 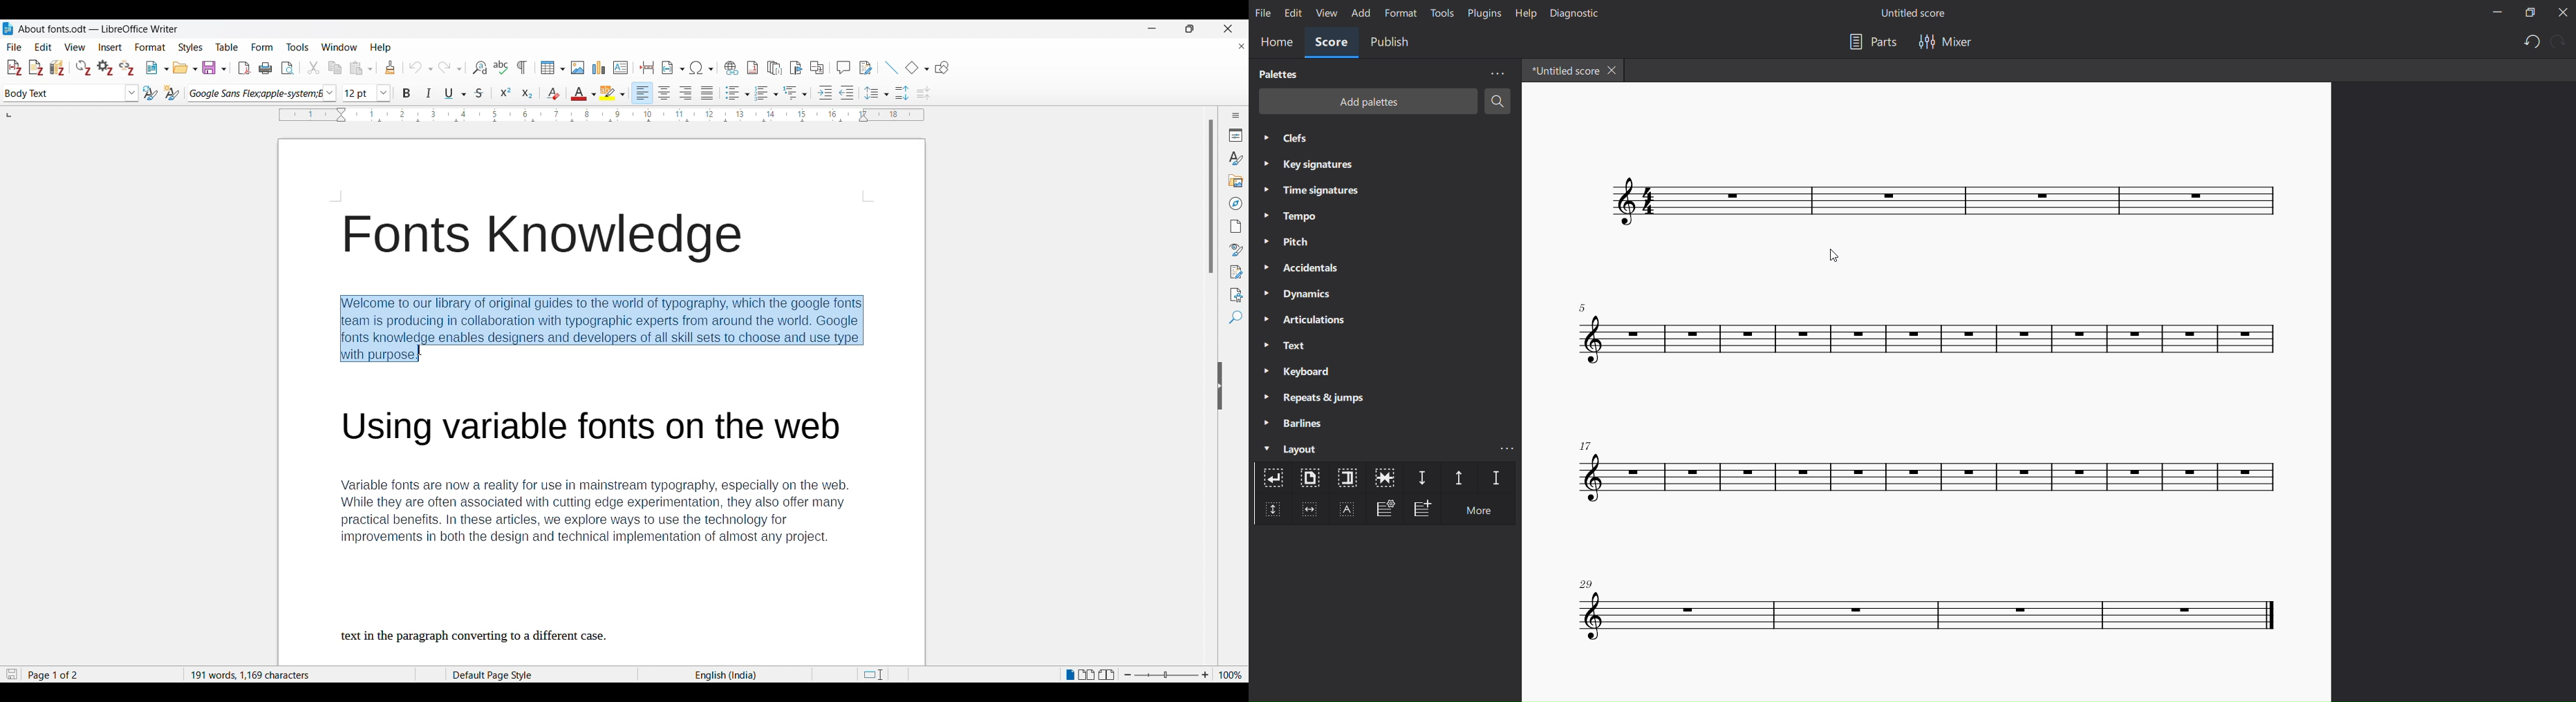 I want to click on layout, so click(x=1289, y=449).